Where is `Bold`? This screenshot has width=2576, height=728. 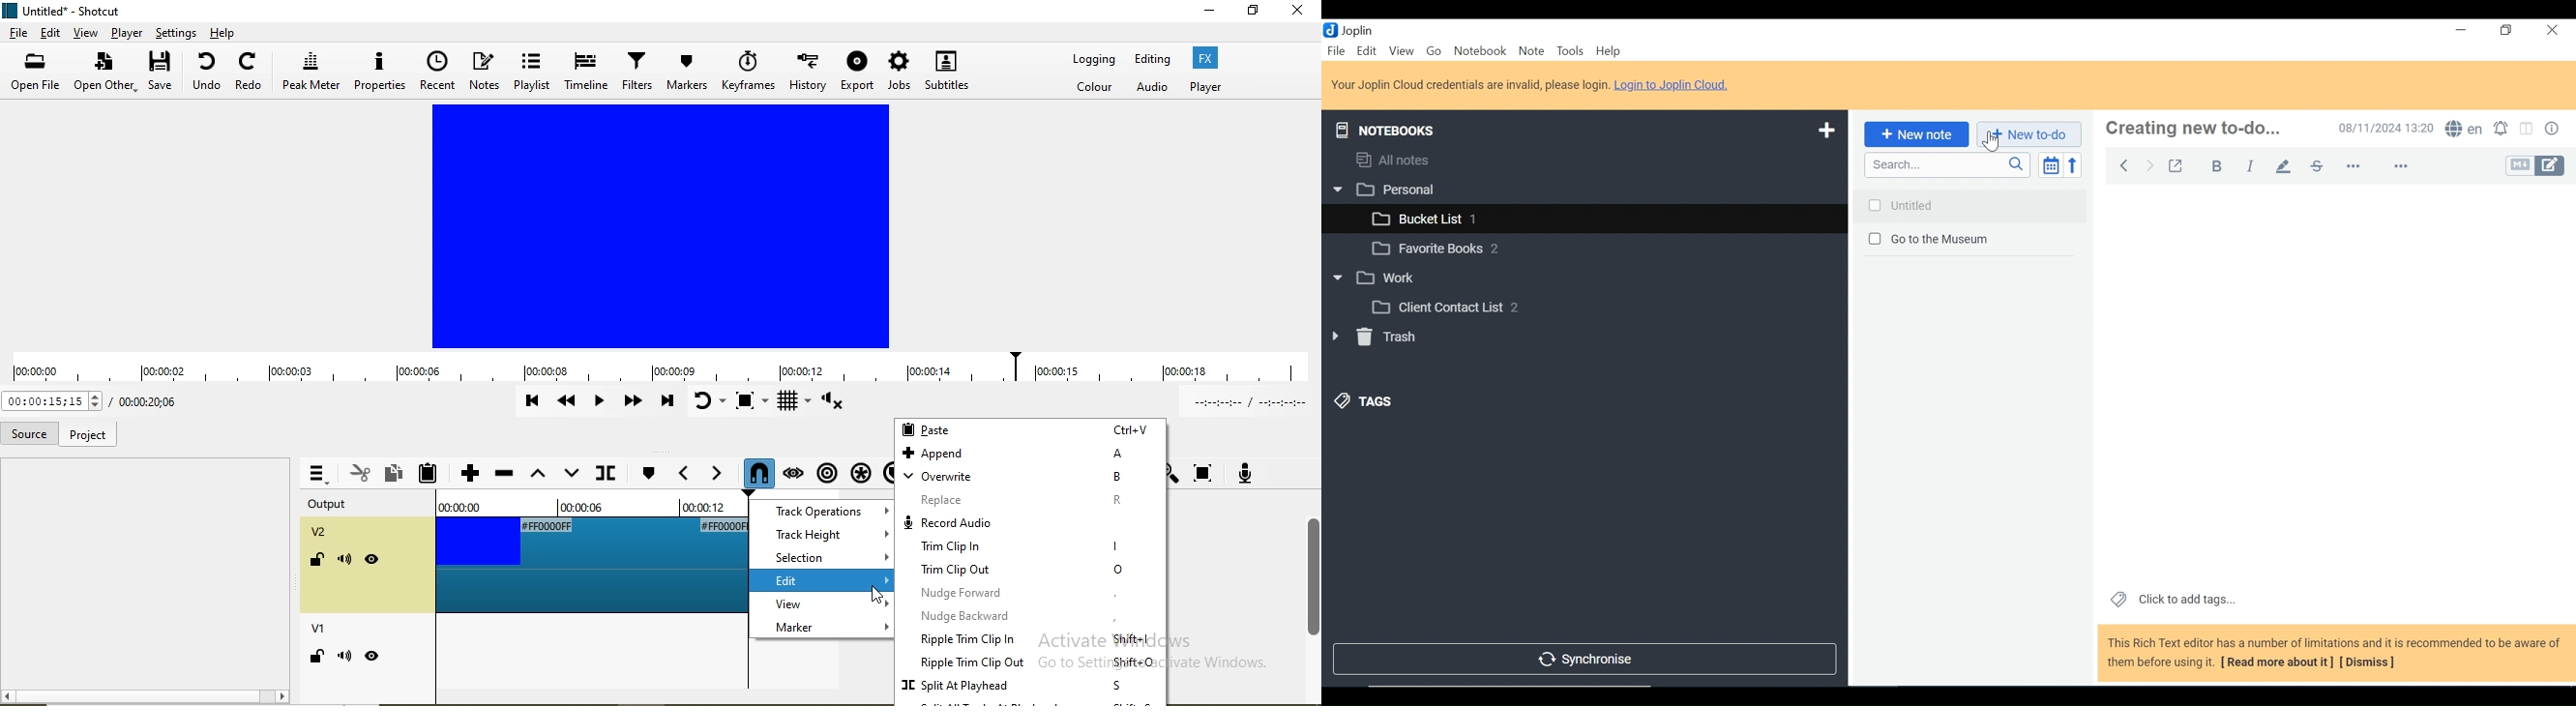
Bold is located at coordinates (2219, 167).